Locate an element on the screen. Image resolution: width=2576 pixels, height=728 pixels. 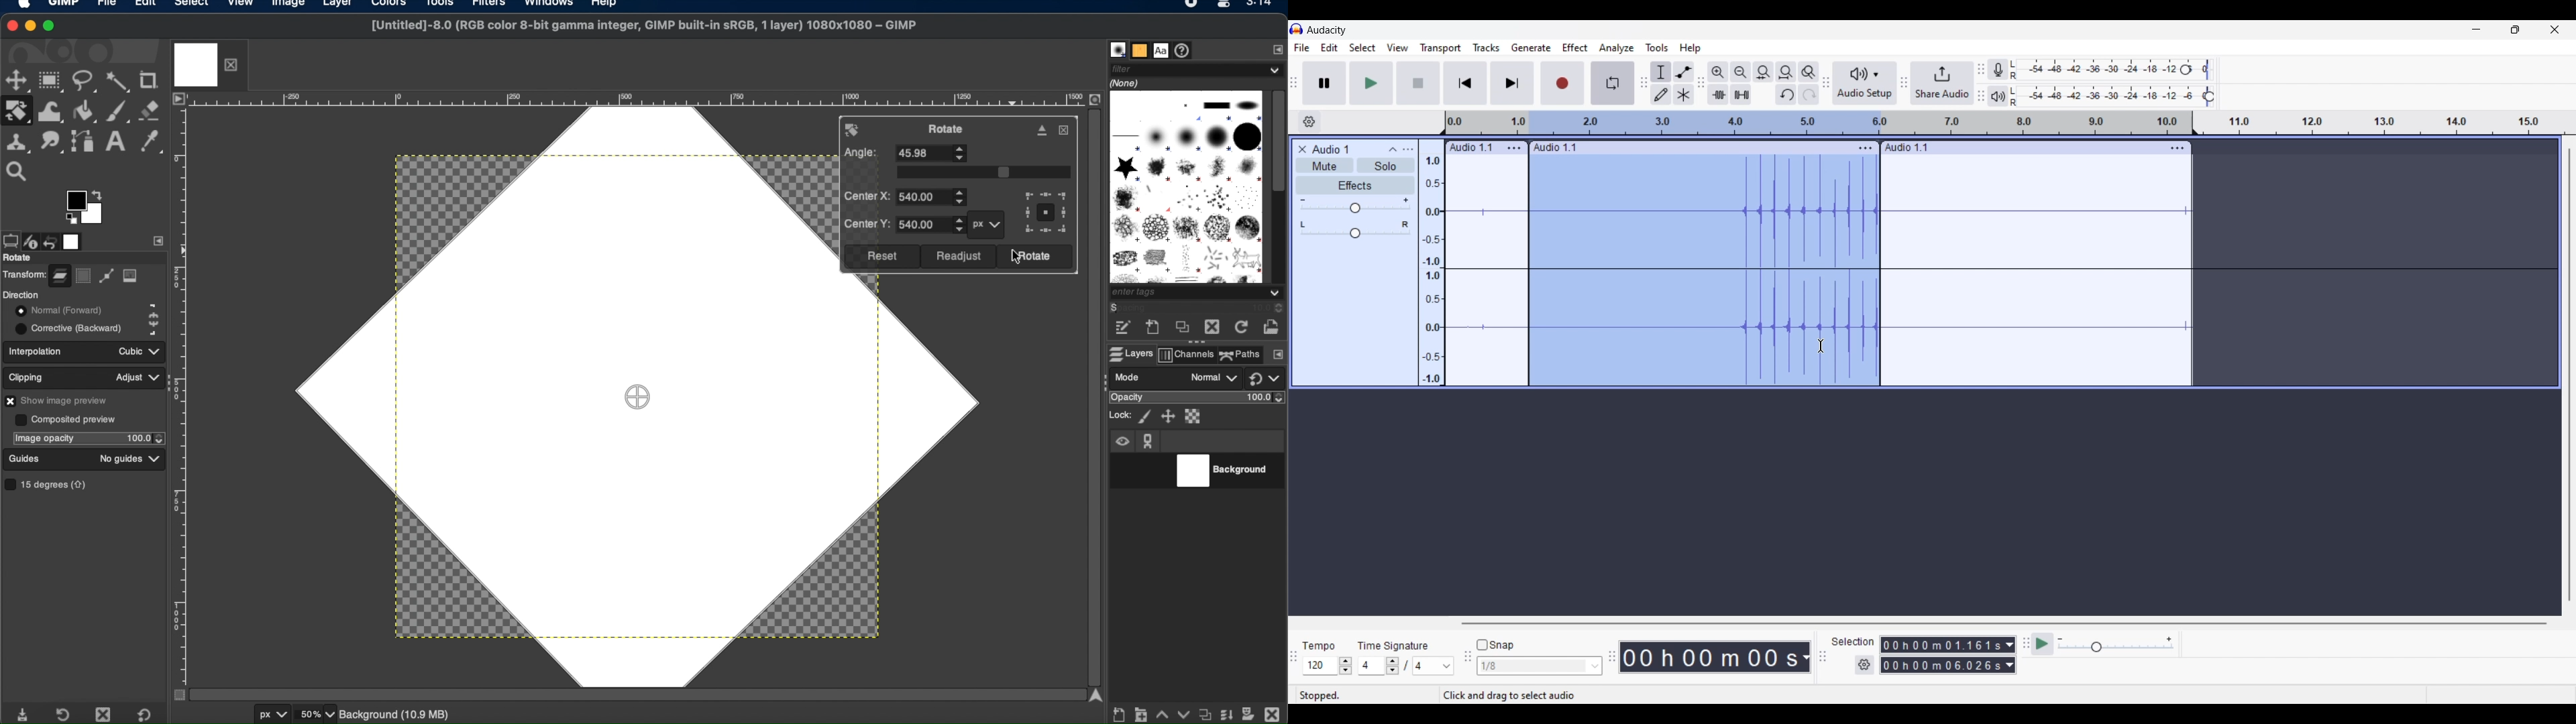
Tempo is located at coordinates (1318, 645).